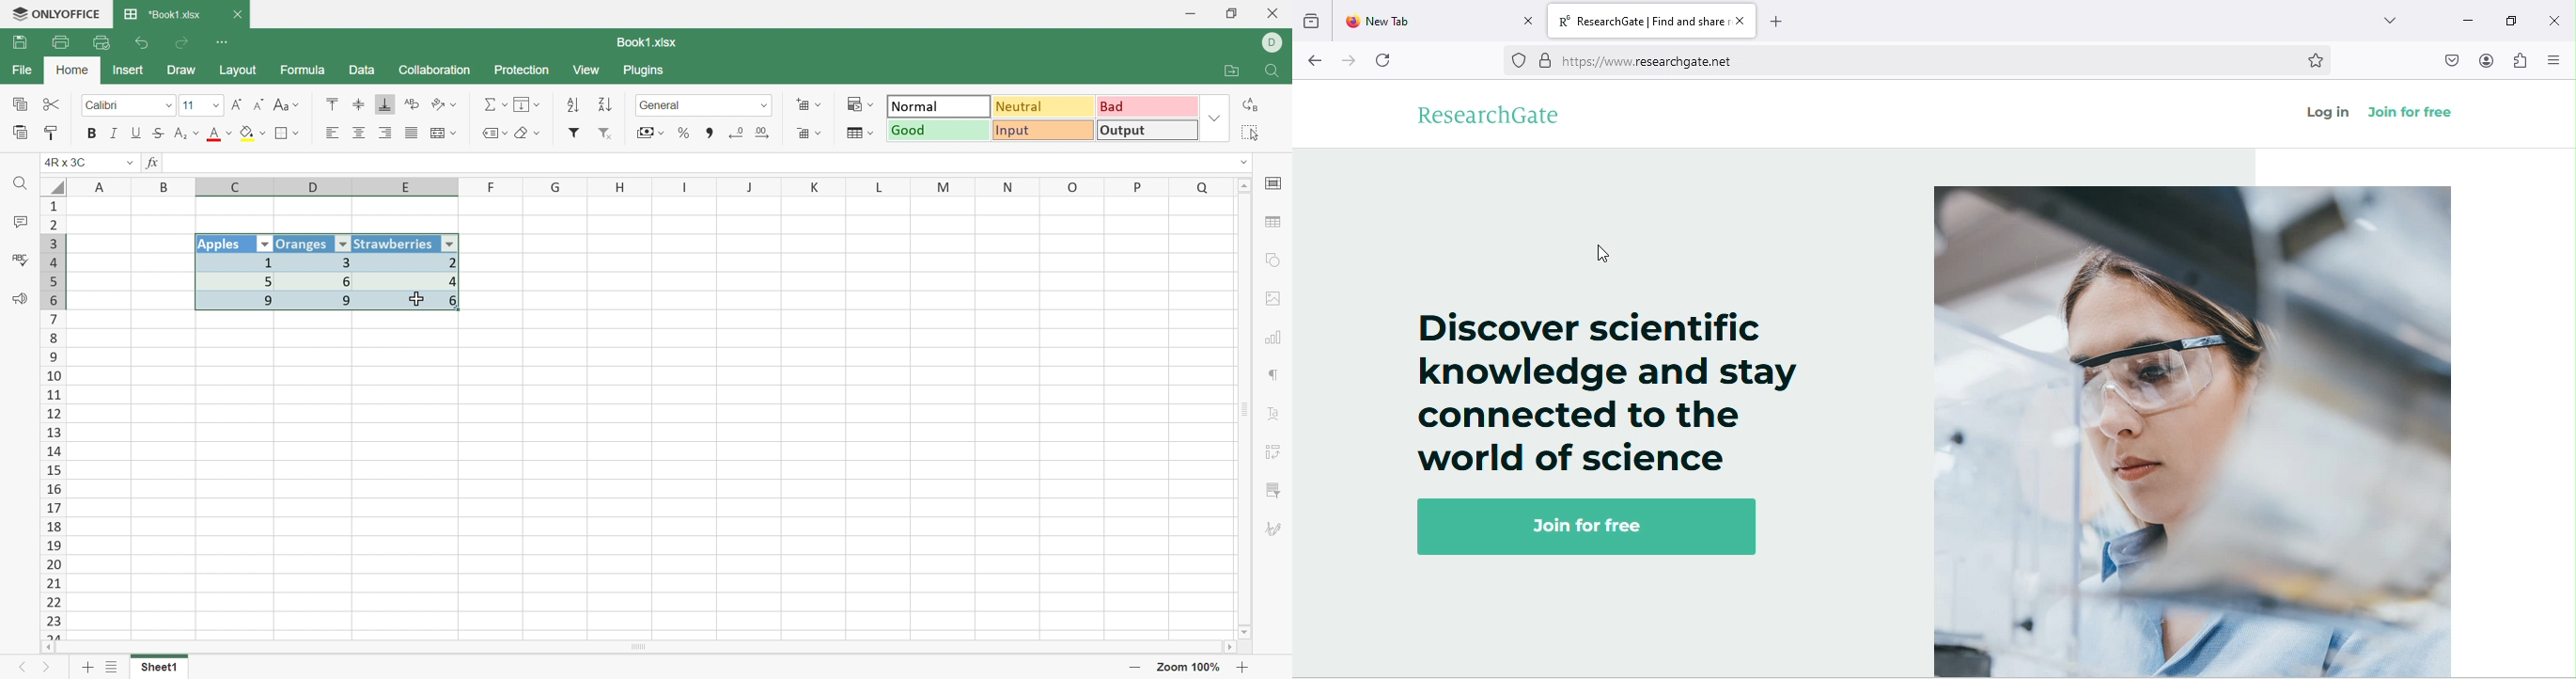 This screenshot has height=700, width=2576. Describe the element at coordinates (1278, 298) in the screenshot. I see `Image settings` at that location.